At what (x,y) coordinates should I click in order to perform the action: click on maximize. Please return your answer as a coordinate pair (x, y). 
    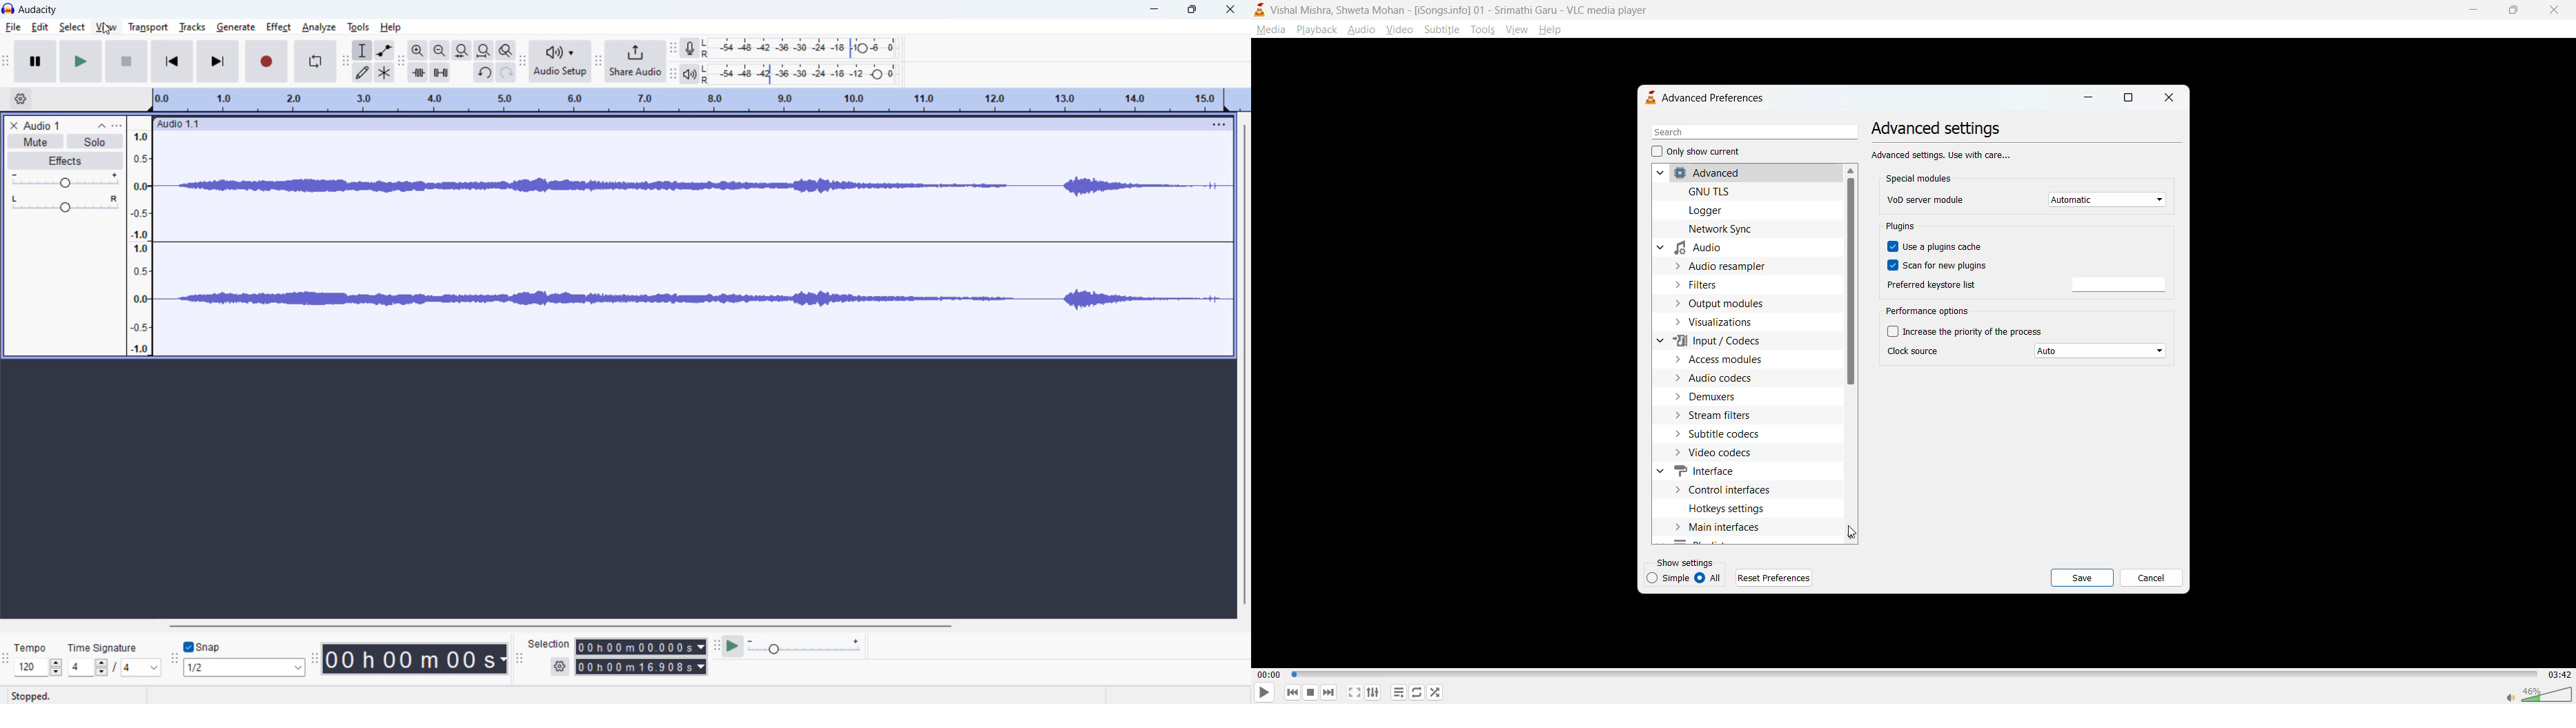
    Looking at the image, I should click on (2510, 12).